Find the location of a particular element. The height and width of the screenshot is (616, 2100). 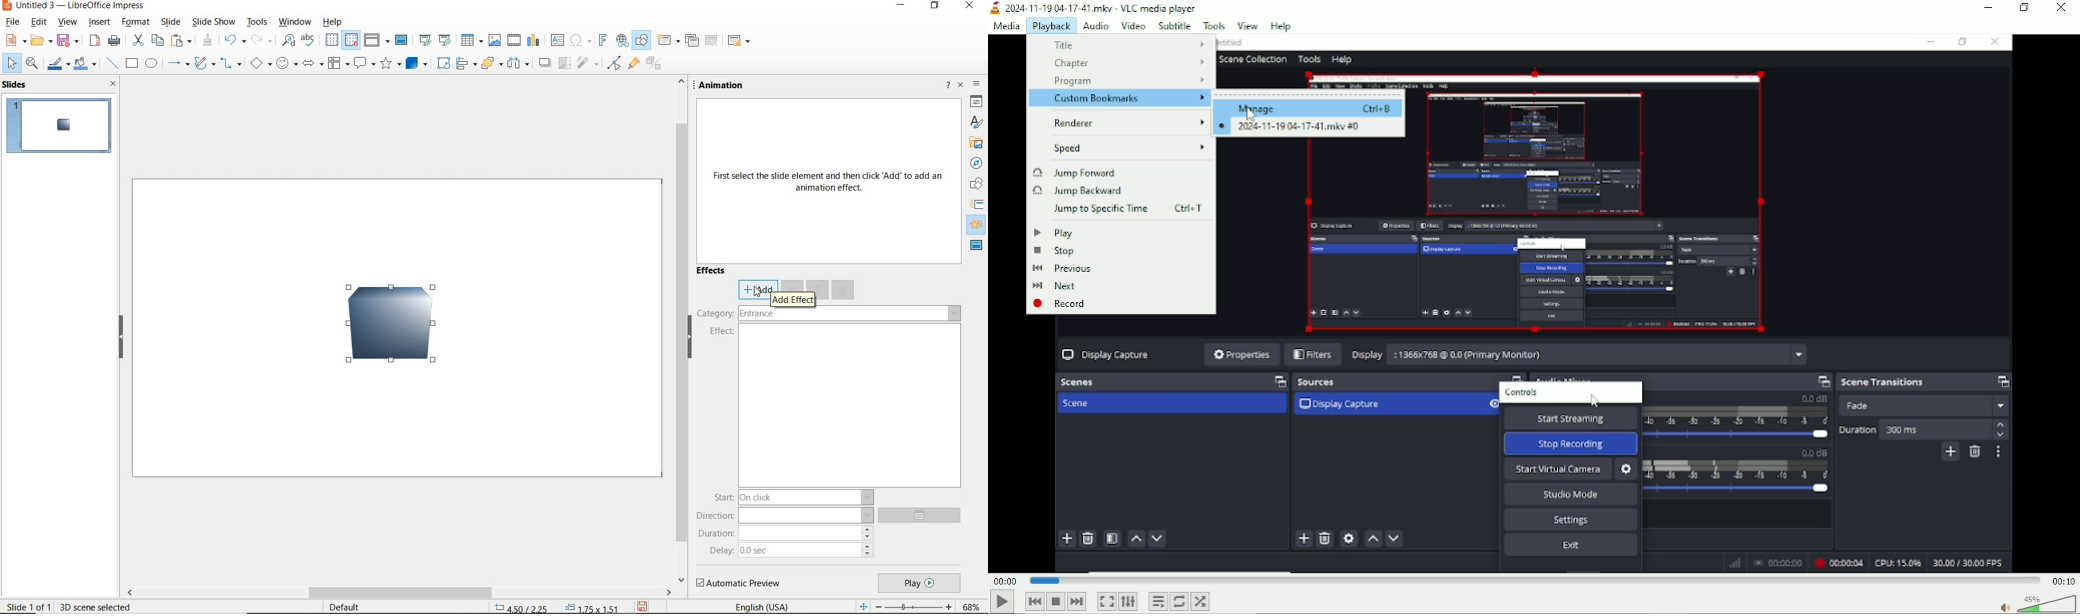

renderer is located at coordinates (1128, 124).